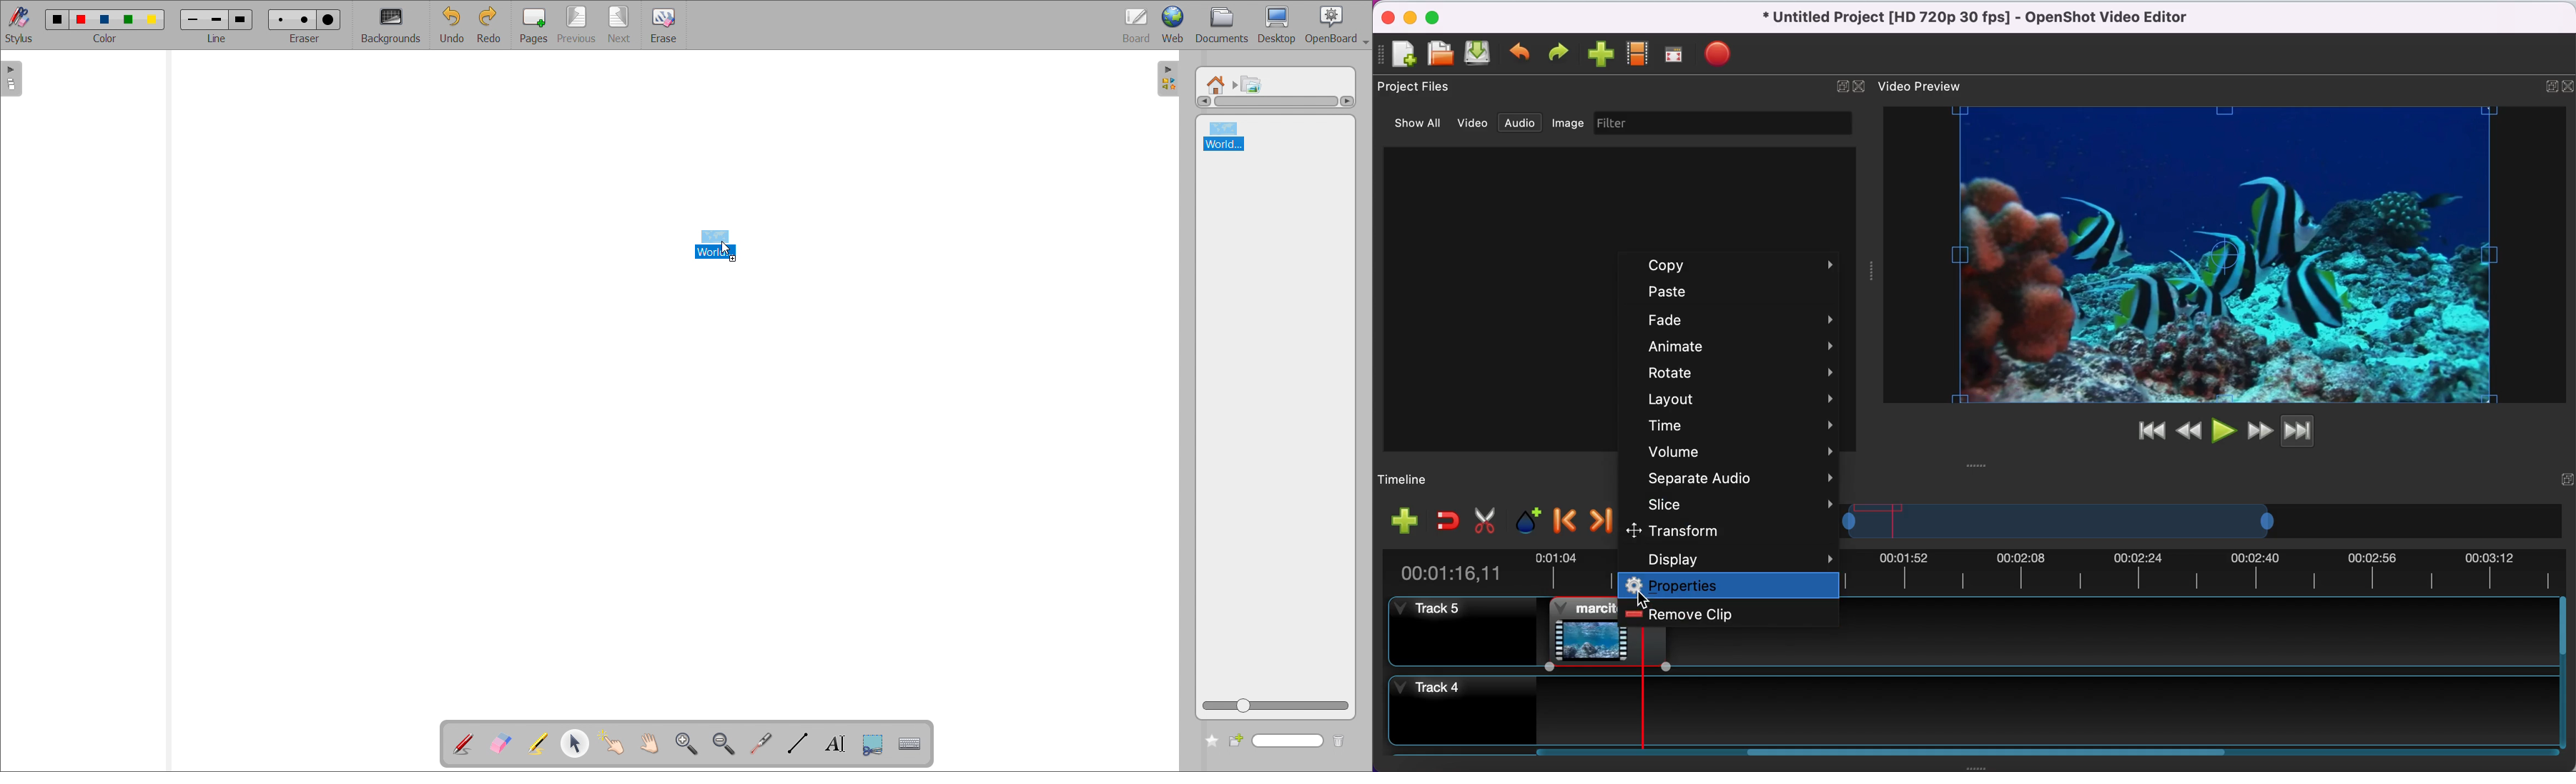 The width and height of the screenshot is (2576, 784). Describe the element at coordinates (836, 743) in the screenshot. I see `write text` at that location.